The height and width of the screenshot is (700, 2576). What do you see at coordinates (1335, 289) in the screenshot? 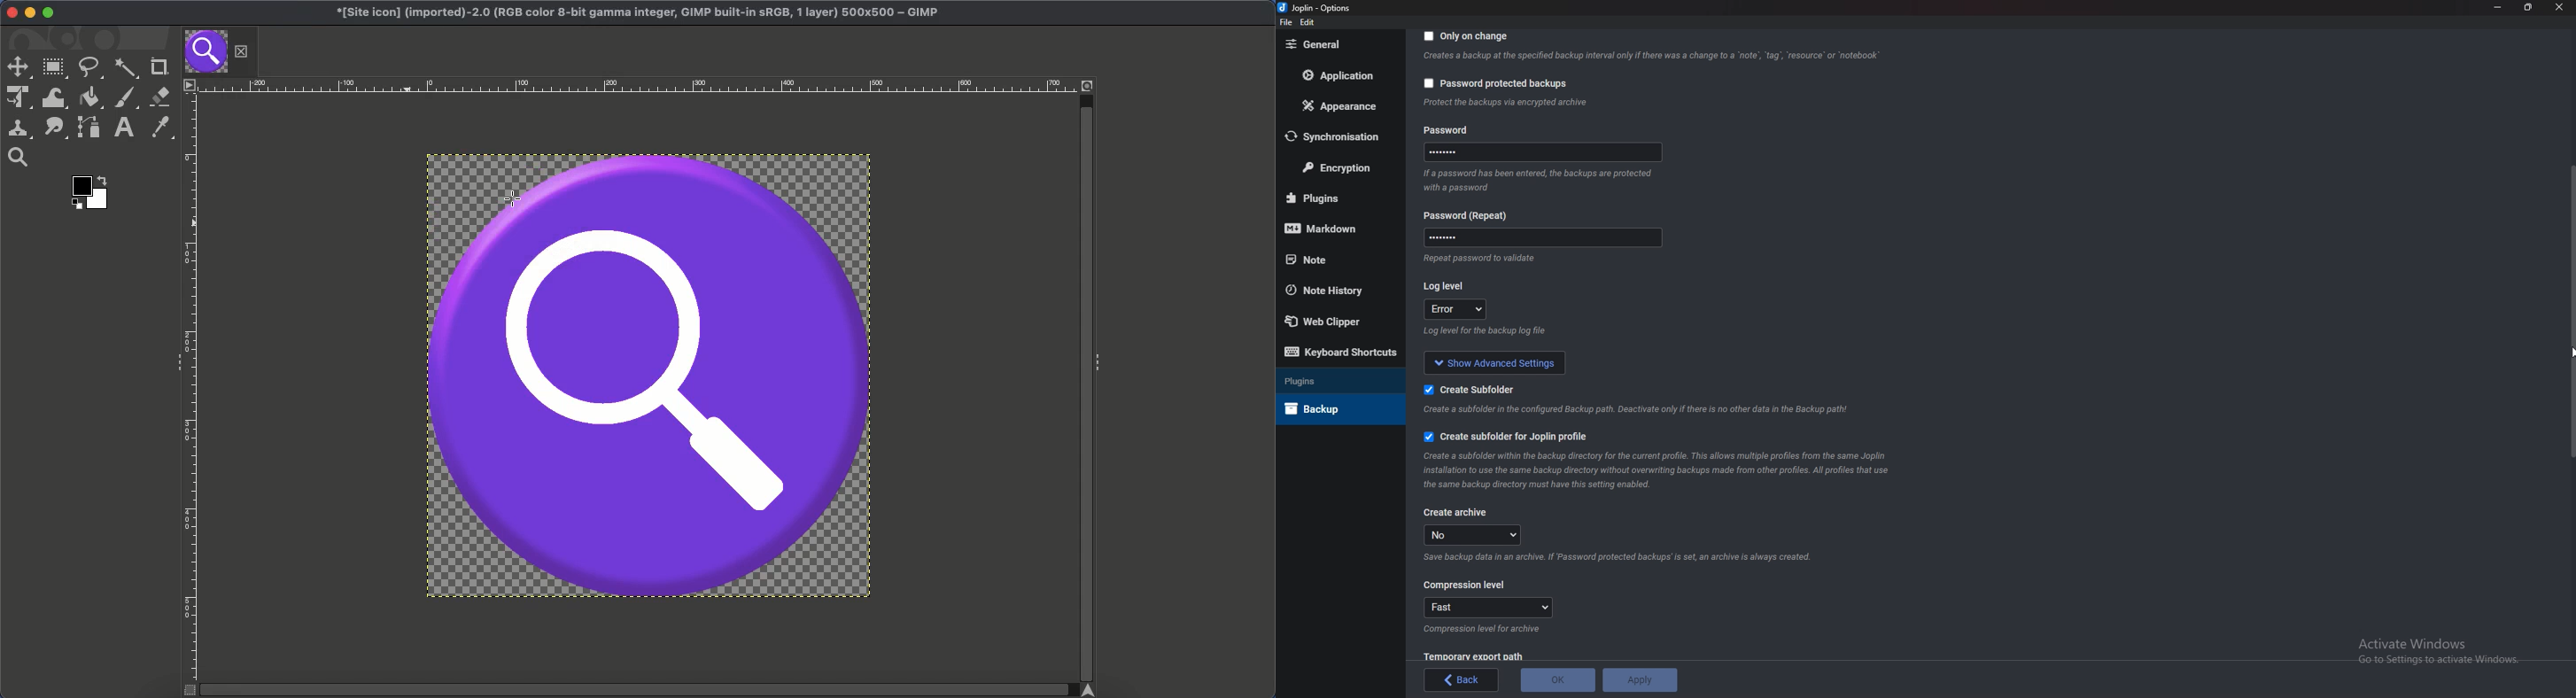
I see `Note history` at bounding box center [1335, 289].